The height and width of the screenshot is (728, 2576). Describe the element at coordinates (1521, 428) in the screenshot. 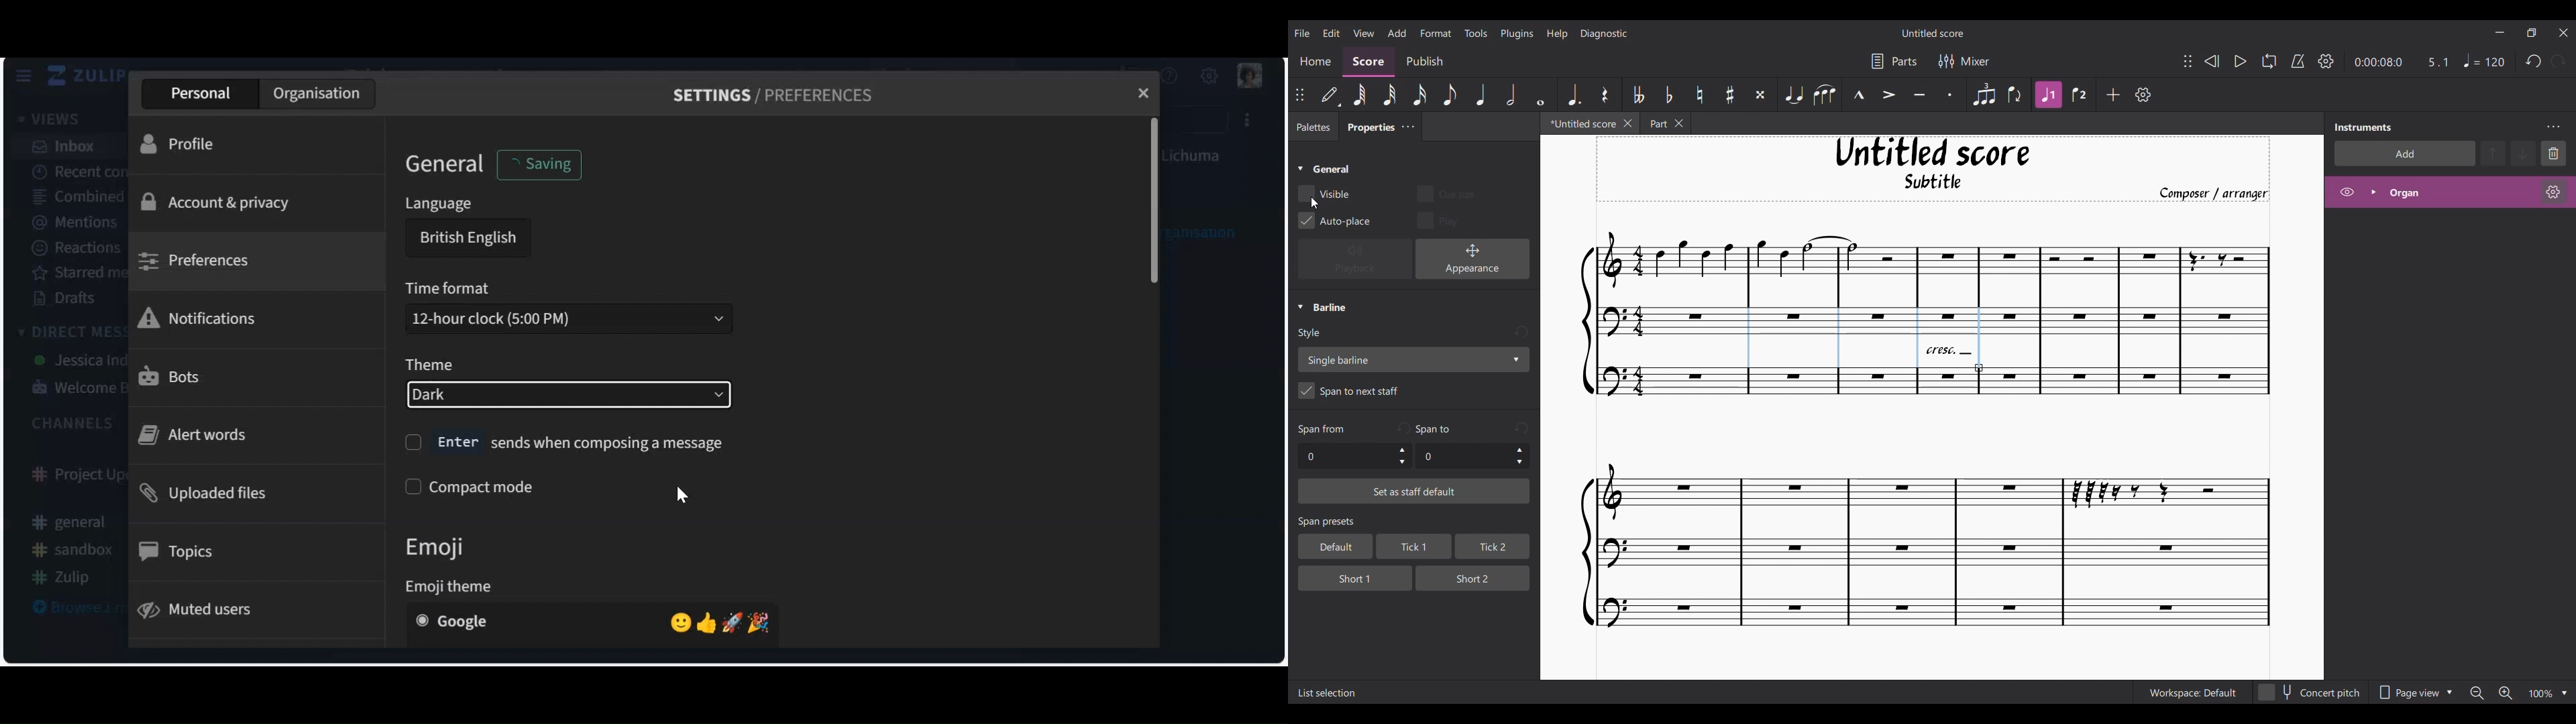

I see `Undo input made` at that location.